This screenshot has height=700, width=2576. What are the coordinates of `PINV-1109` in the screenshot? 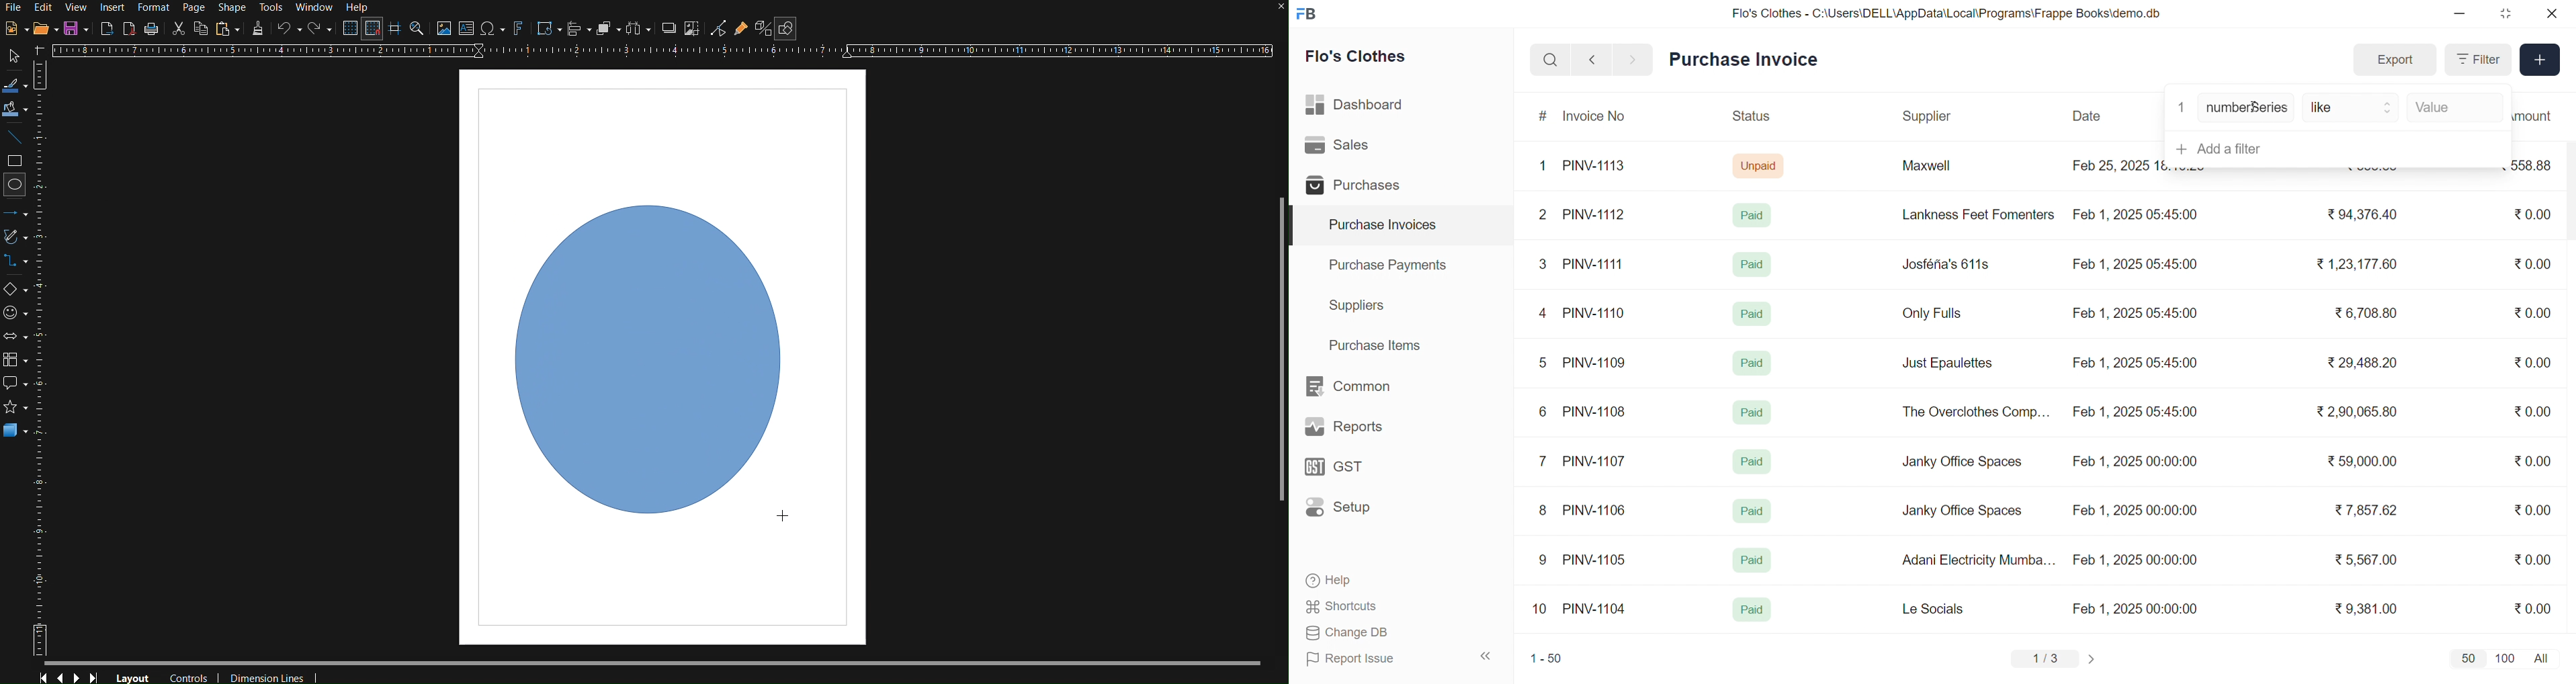 It's located at (1596, 362).